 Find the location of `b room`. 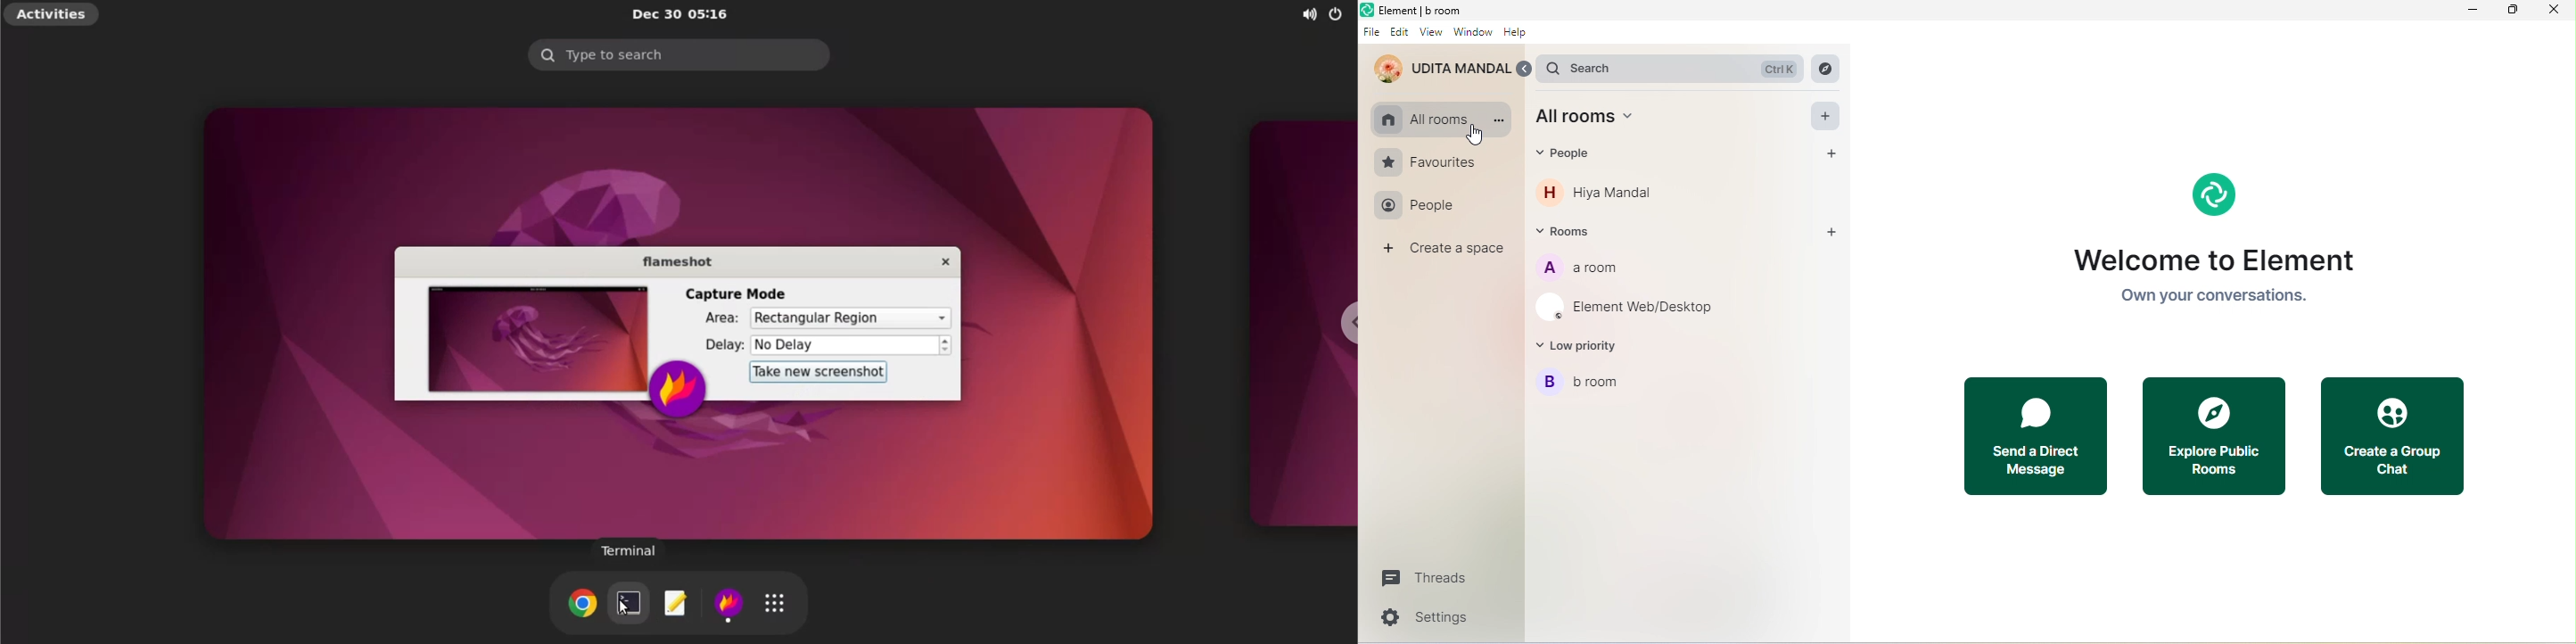

b room is located at coordinates (1587, 380).